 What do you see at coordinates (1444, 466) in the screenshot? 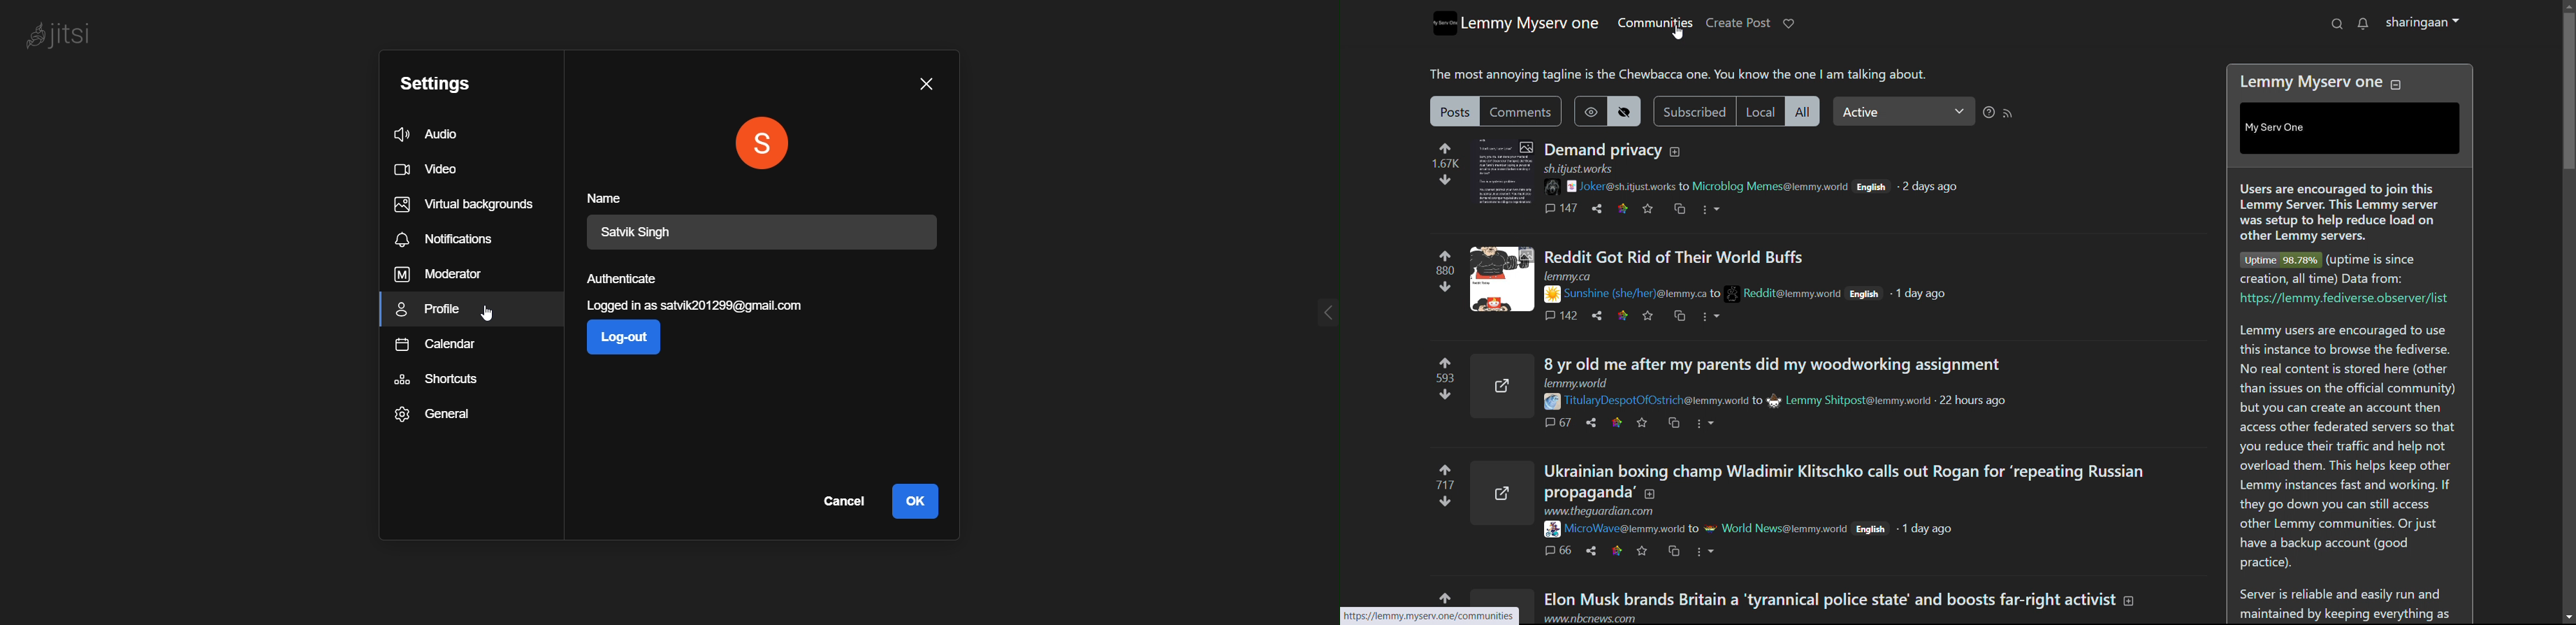
I see `upvote` at bounding box center [1444, 466].